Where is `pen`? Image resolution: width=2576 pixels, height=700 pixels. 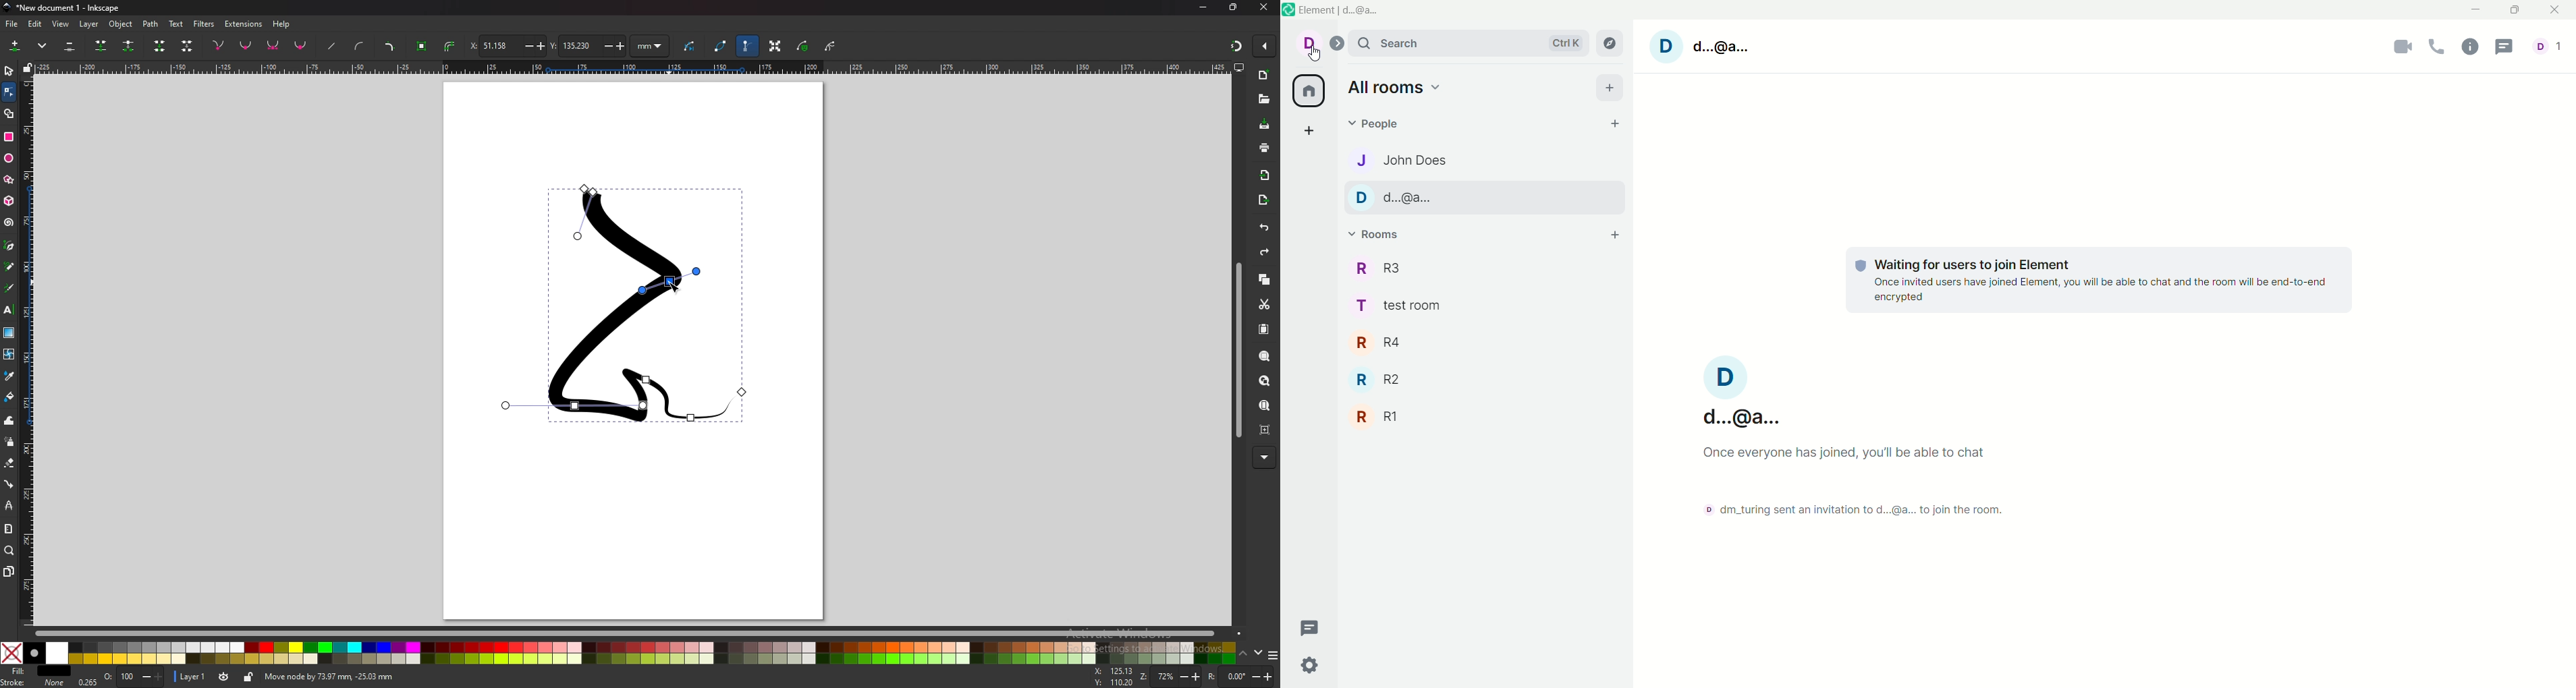
pen is located at coordinates (9, 246).